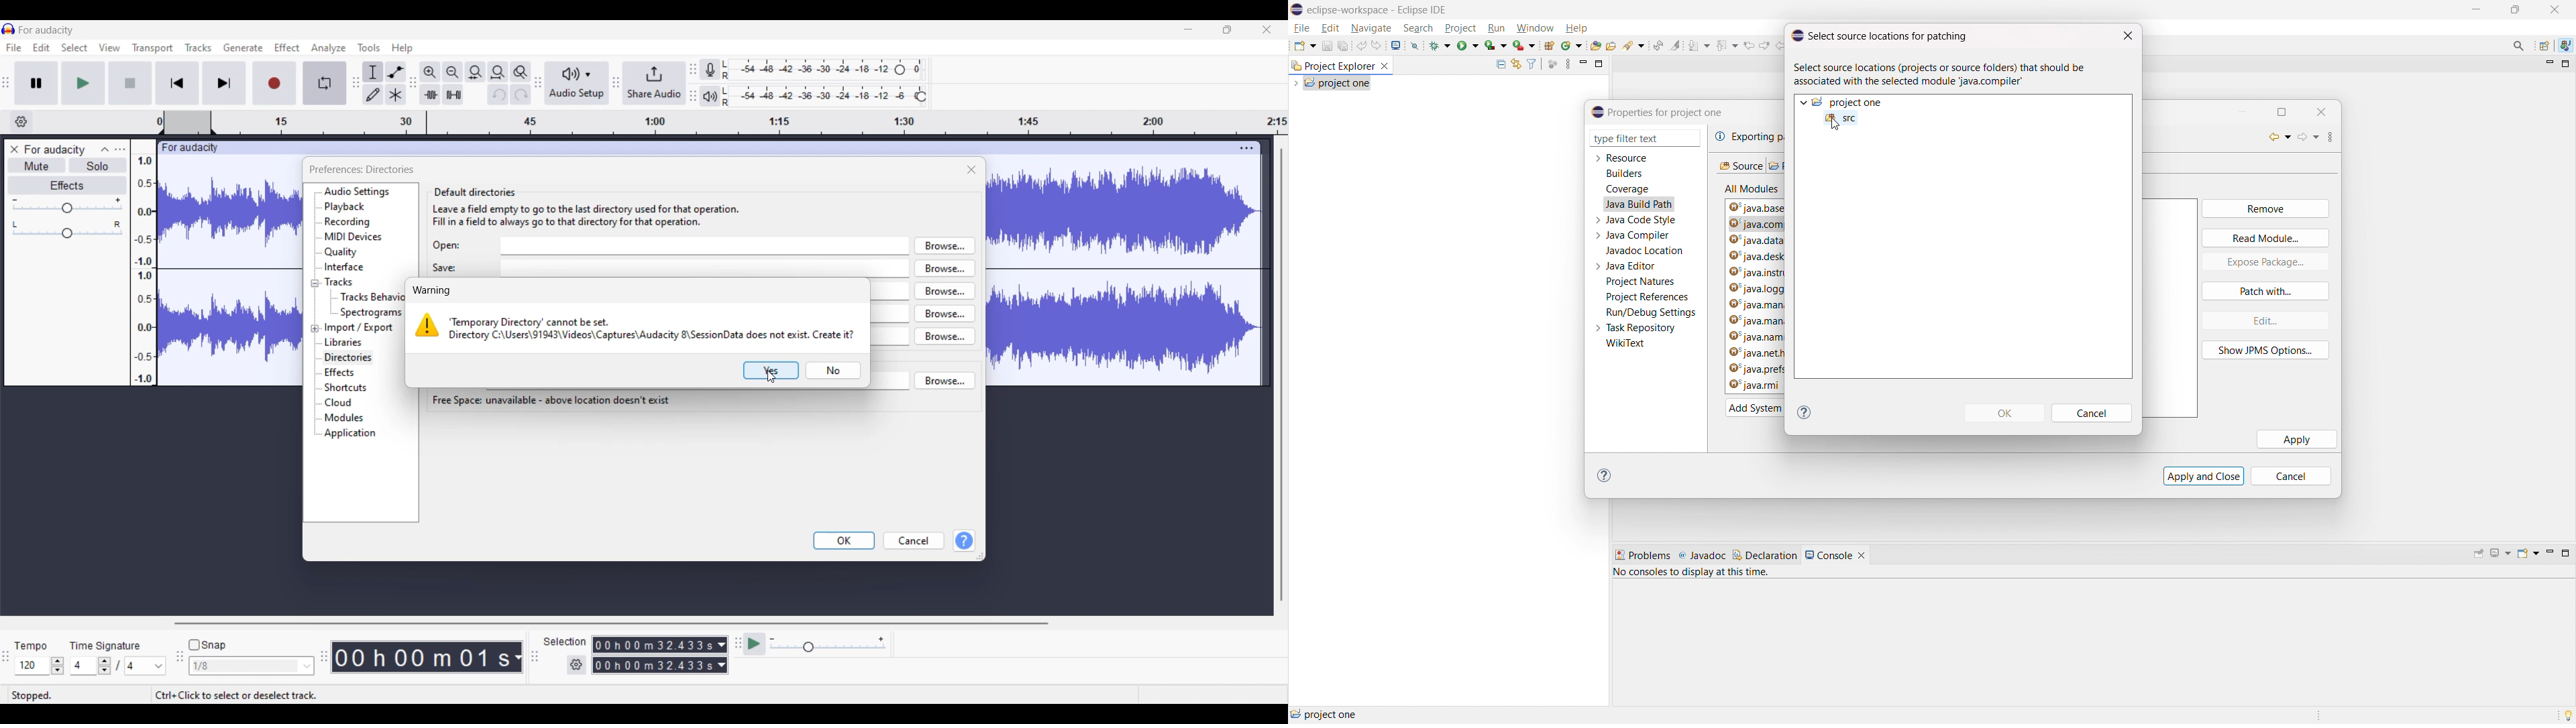 The height and width of the screenshot is (728, 2576). I want to click on Collapse , so click(105, 150).